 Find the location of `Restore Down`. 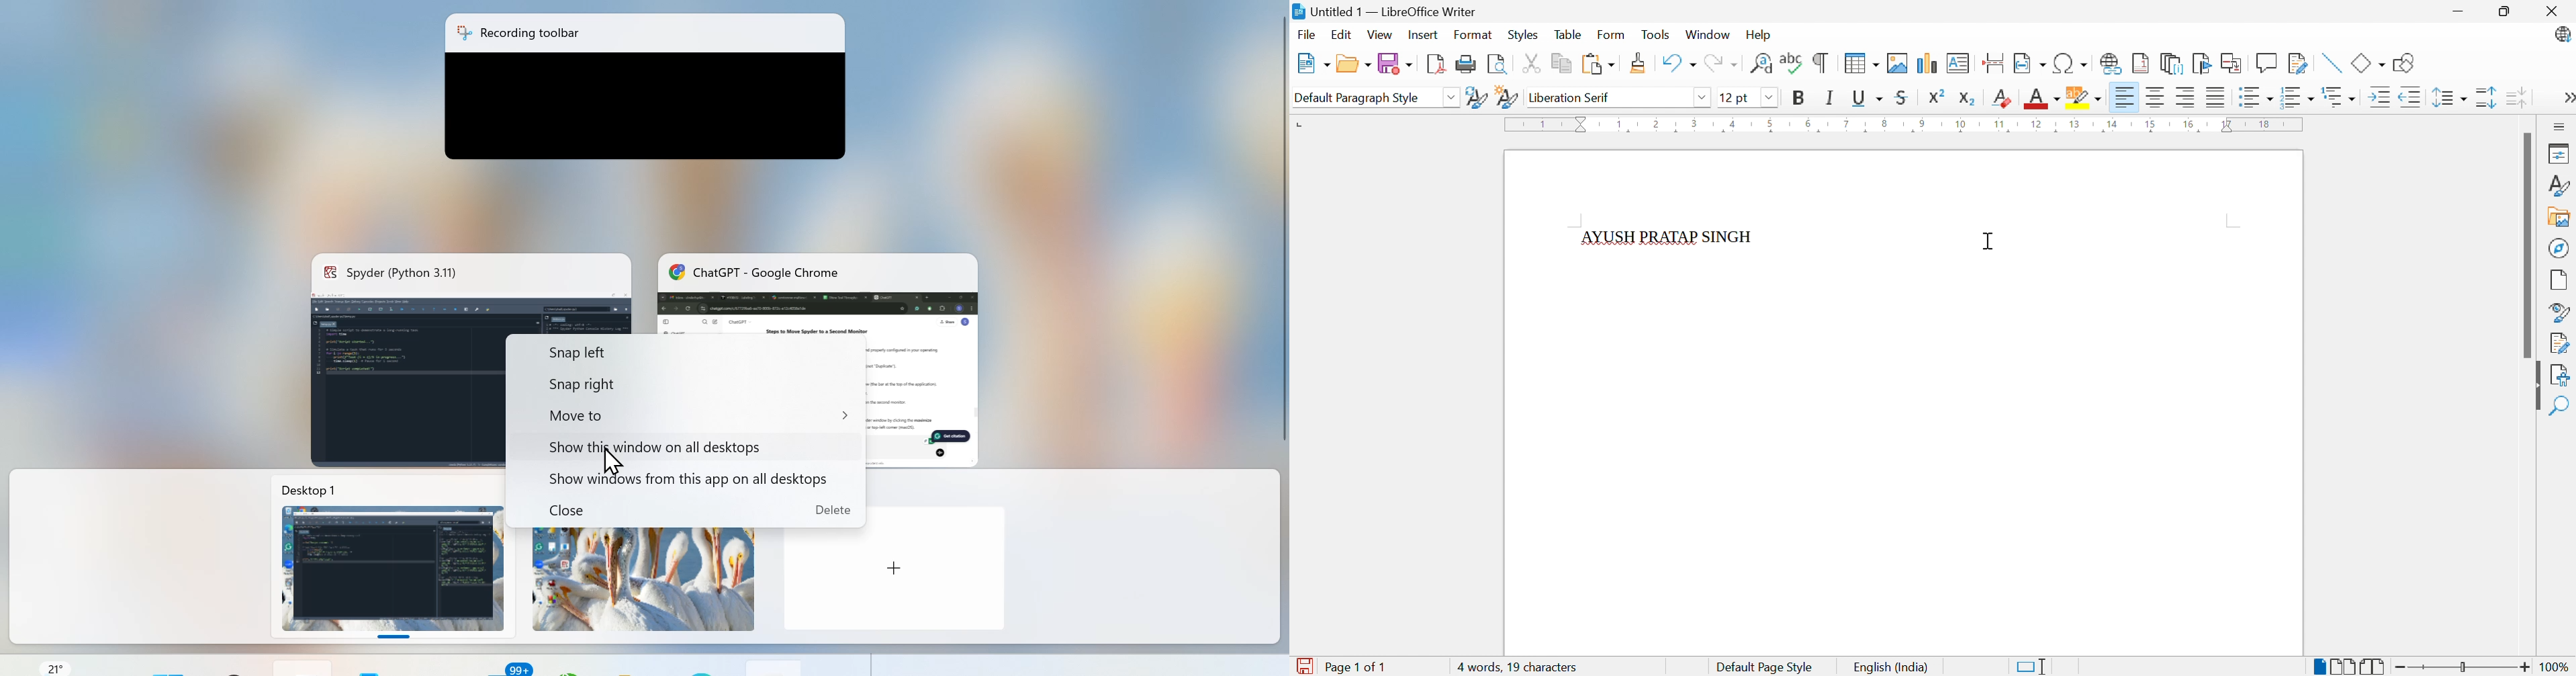

Restore Down is located at coordinates (2505, 9).